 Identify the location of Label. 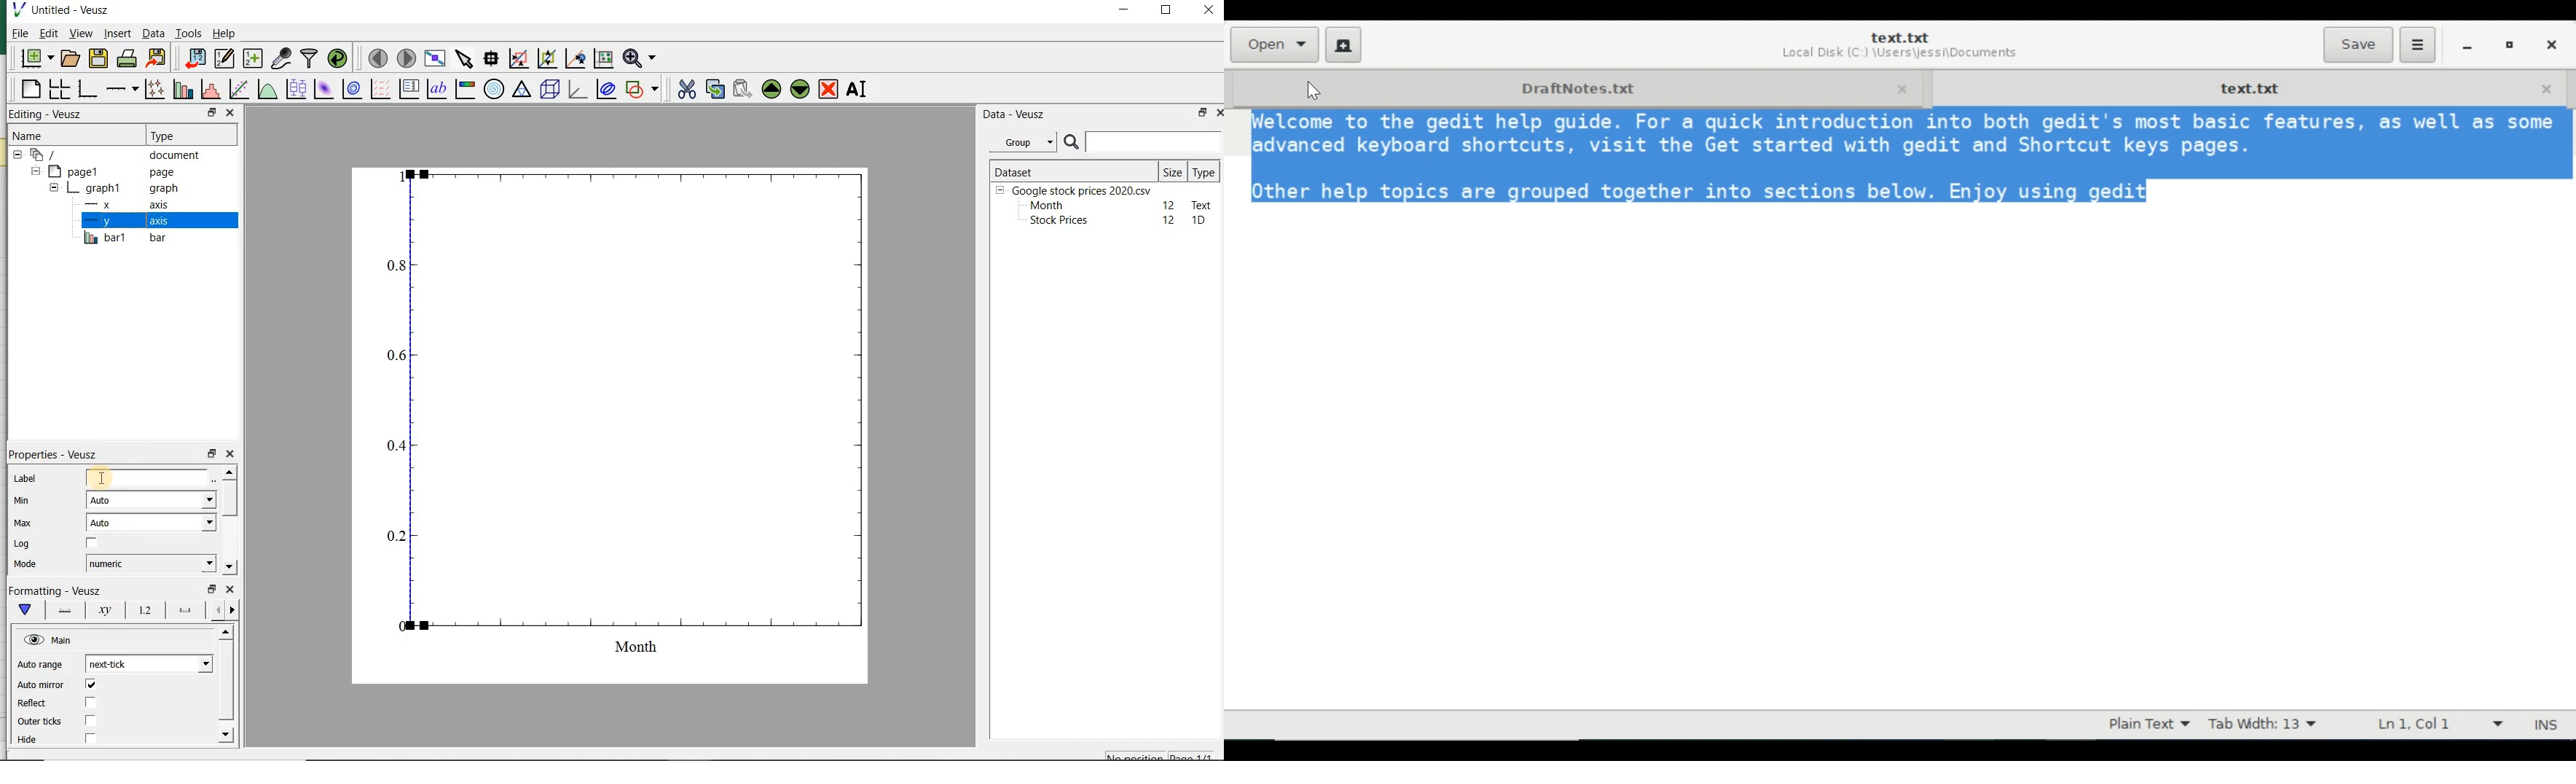
(27, 480).